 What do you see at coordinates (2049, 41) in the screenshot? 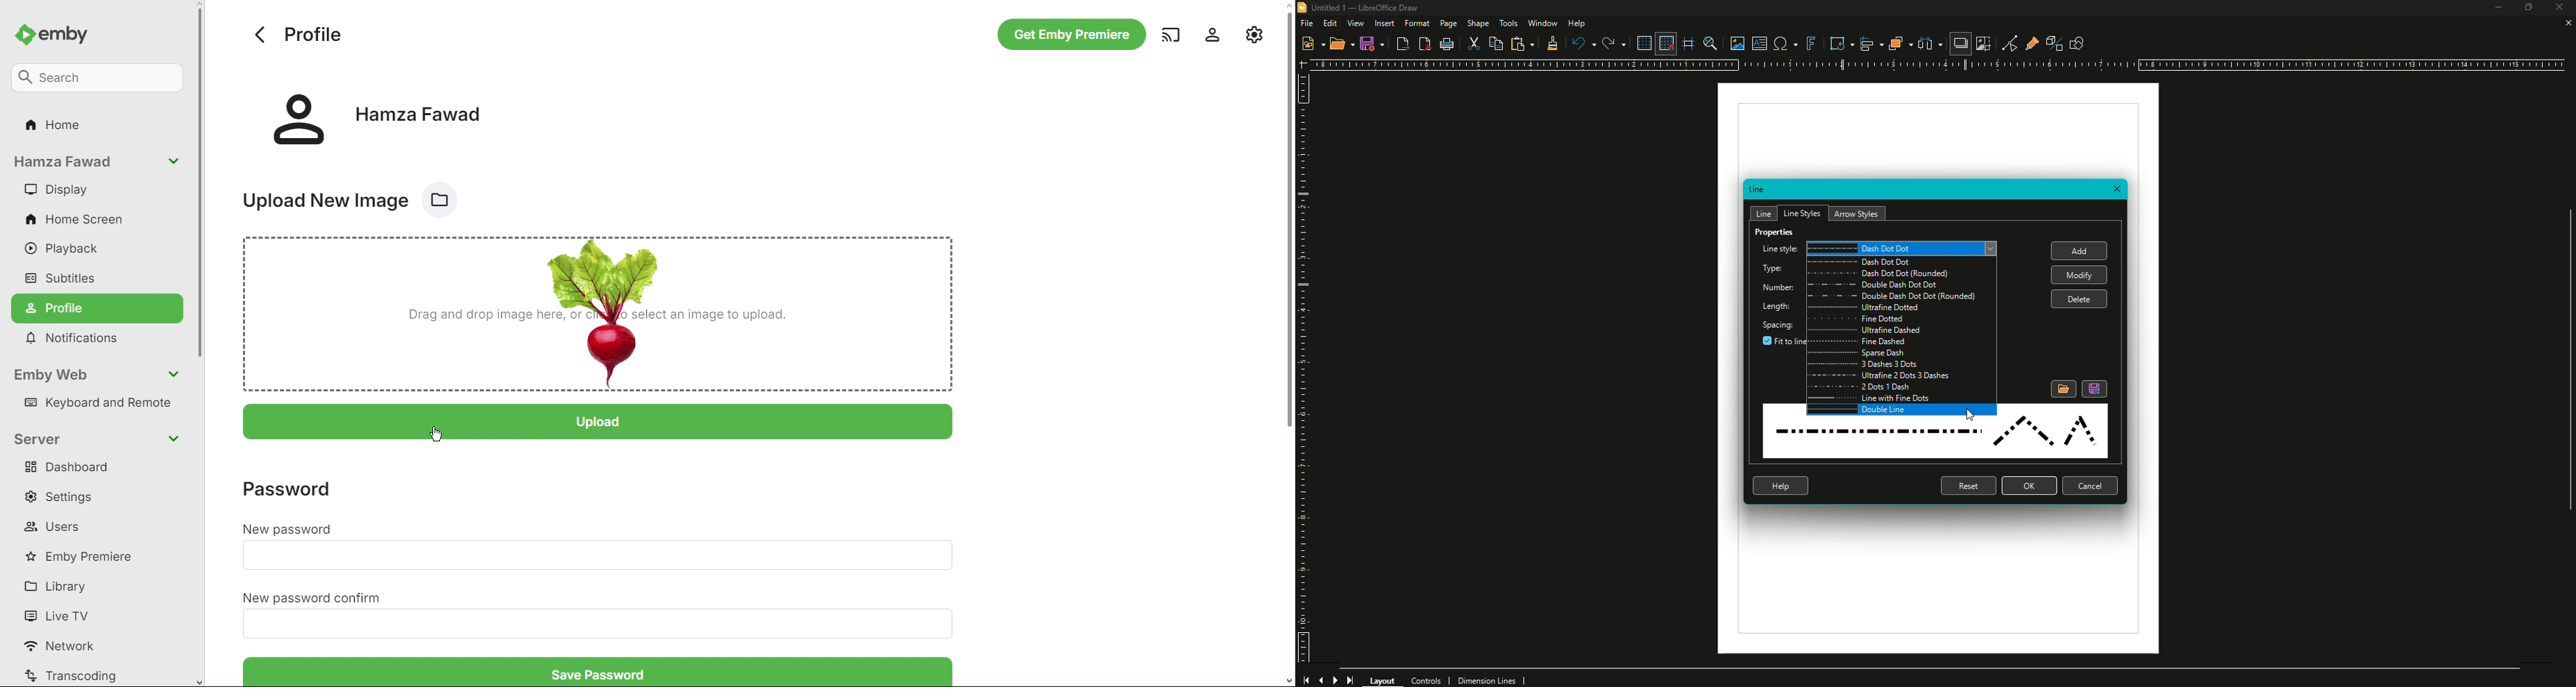
I see `Toggle Extrusion` at bounding box center [2049, 41].